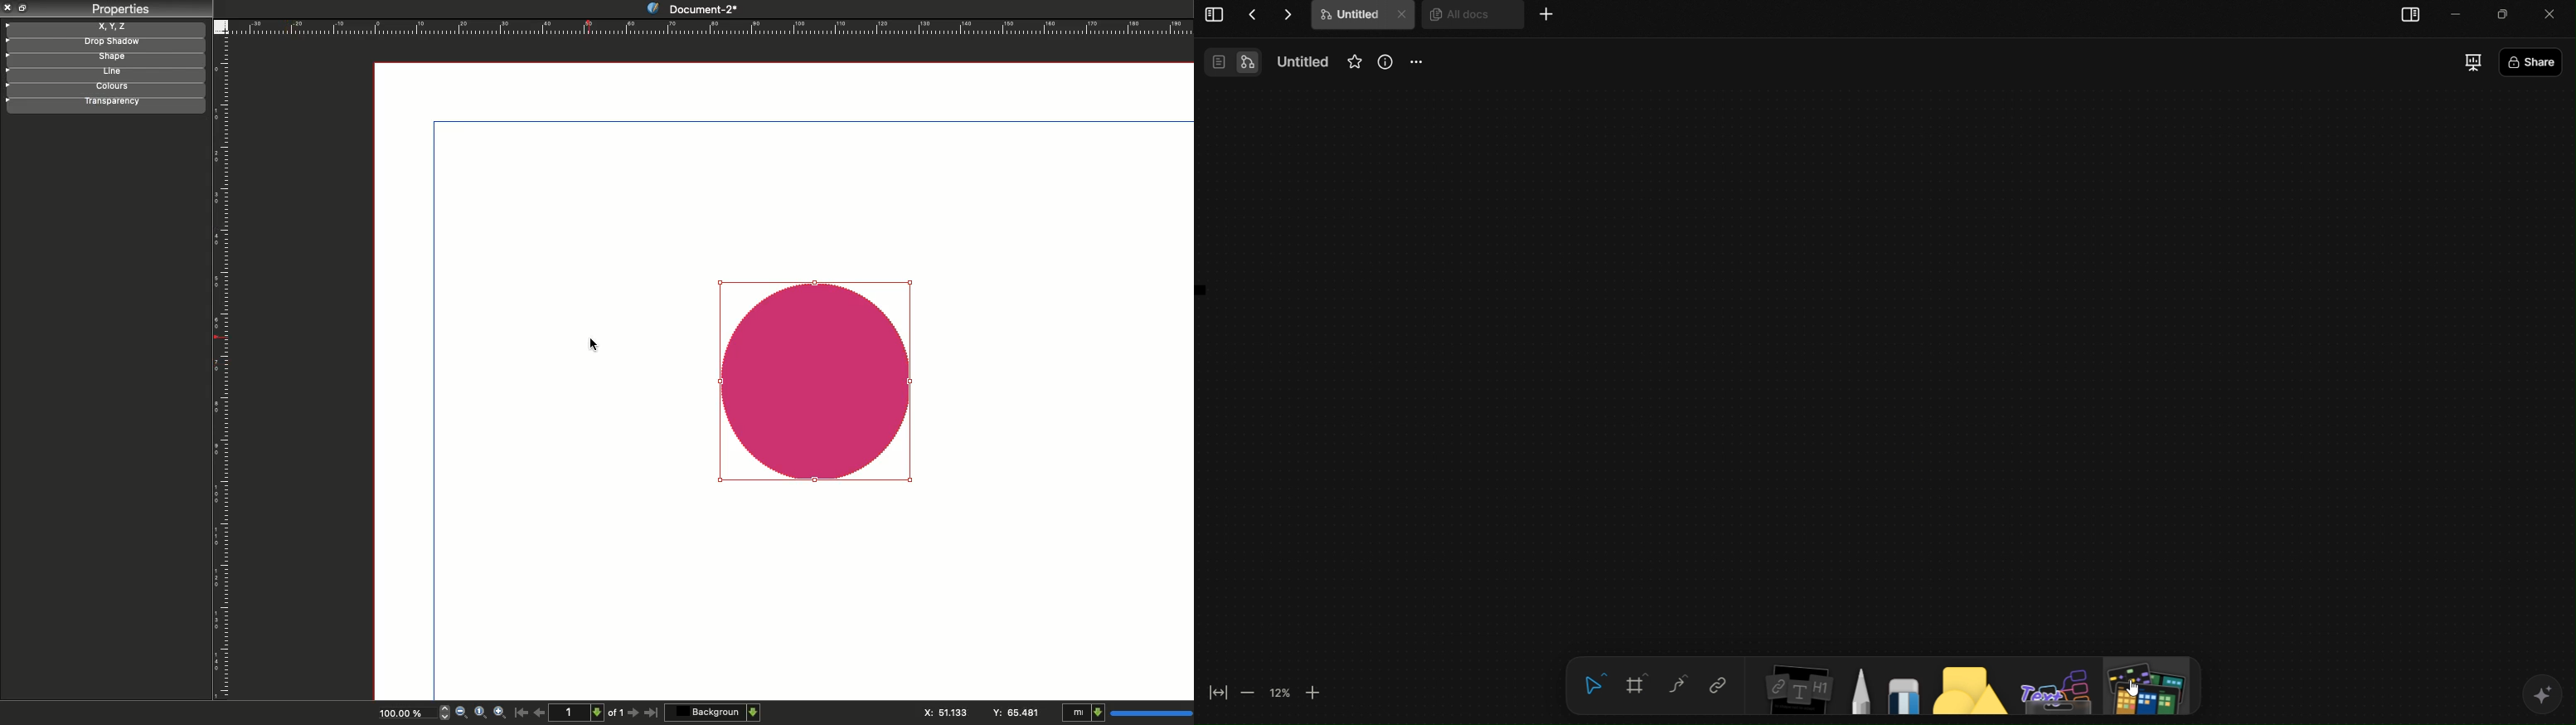 This screenshot has height=728, width=2576. Describe the element at coordinates (1124, 713) in the screenshot. I see `mI` at that location.